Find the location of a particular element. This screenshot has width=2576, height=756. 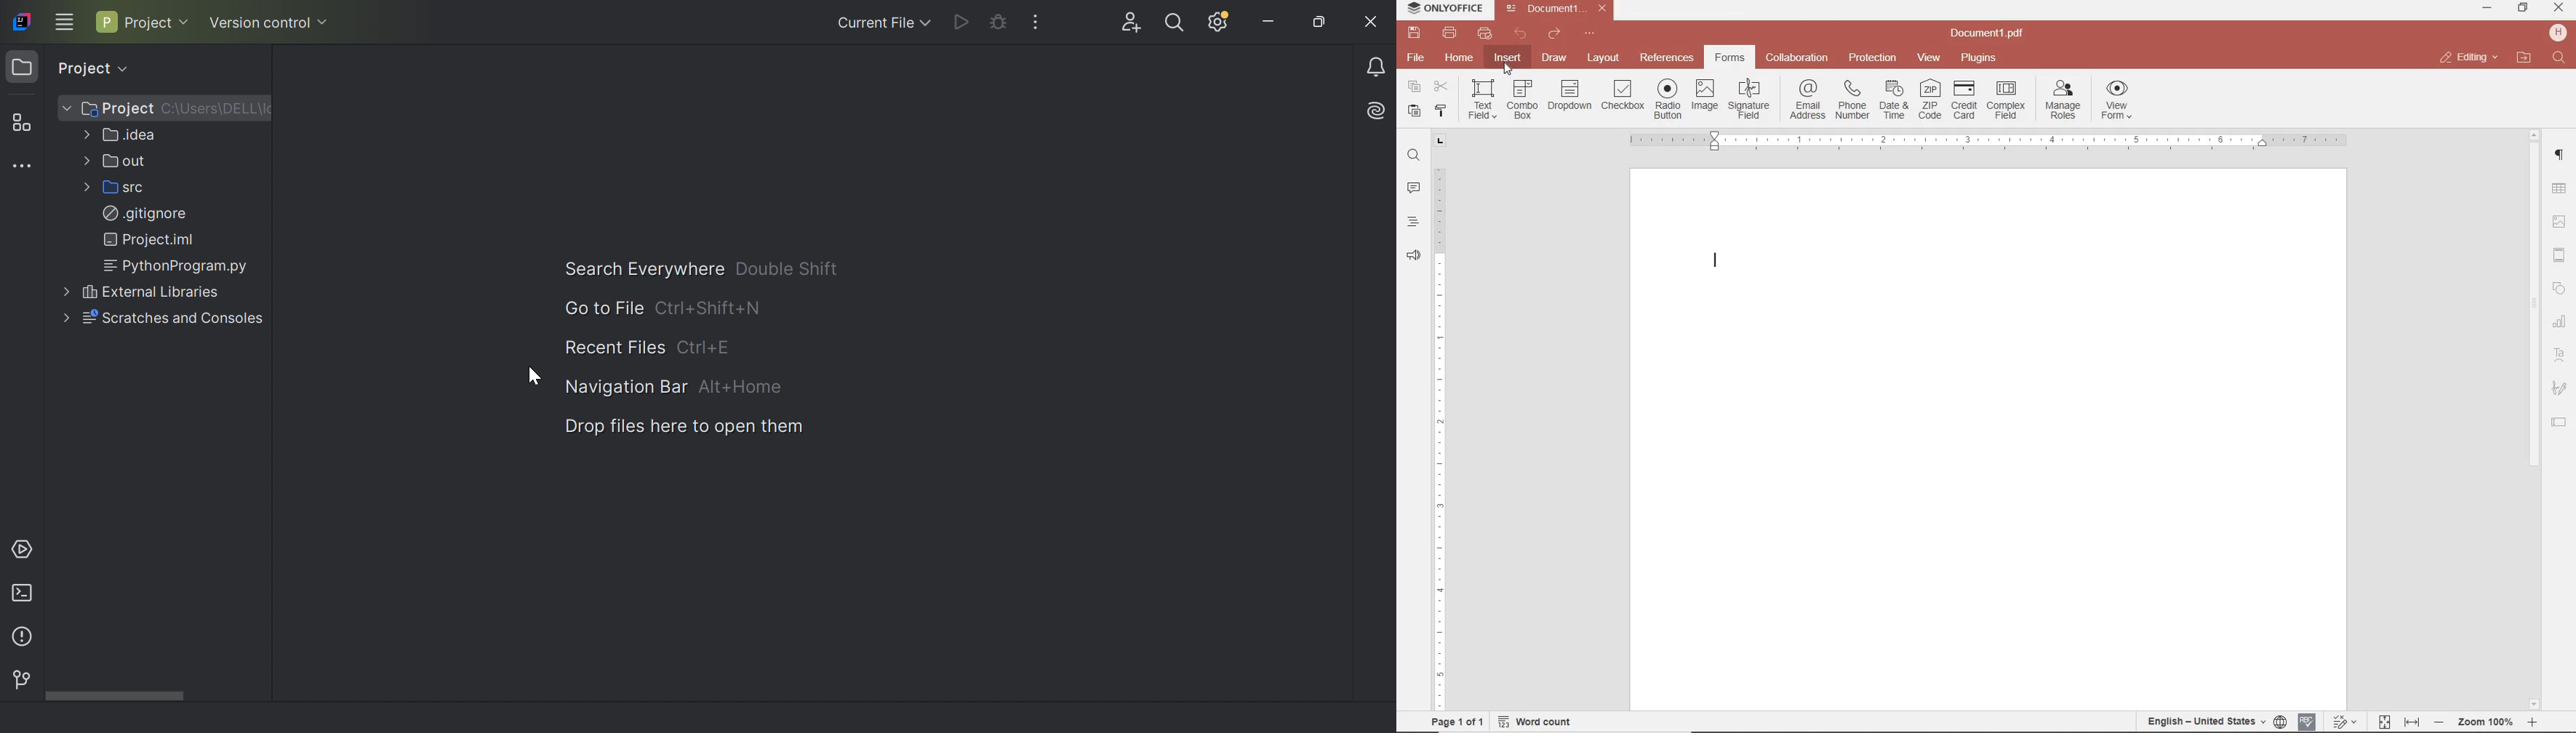

External libraries is located at coordinates (143, 292).